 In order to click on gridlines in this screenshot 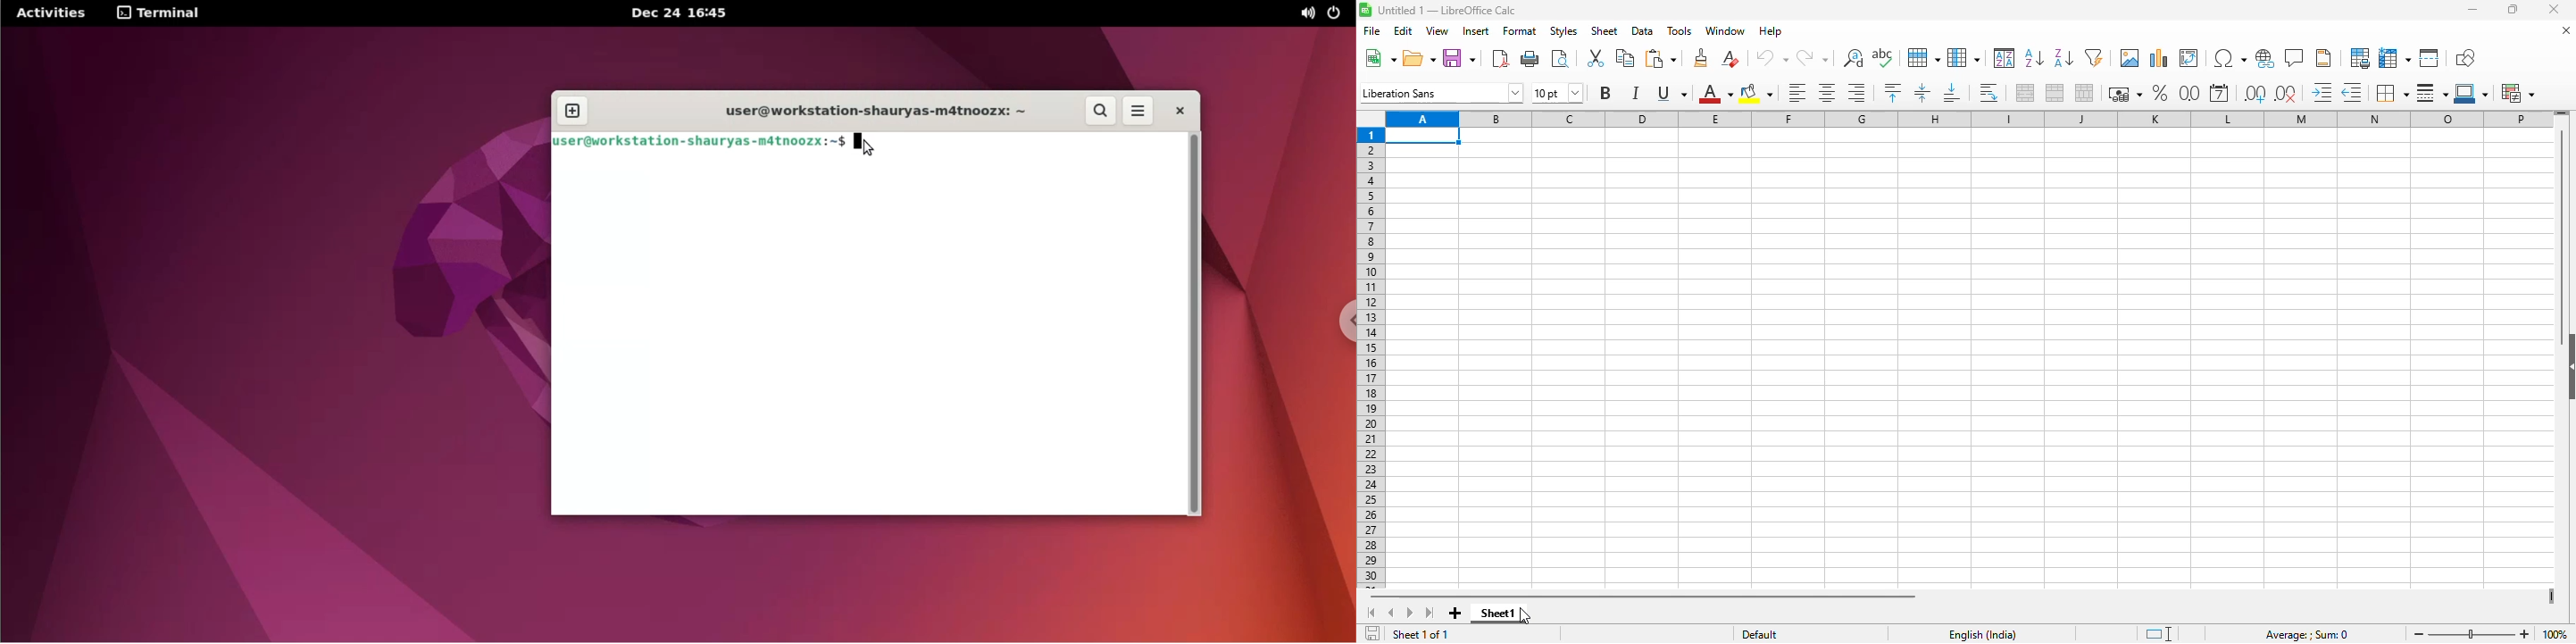, I will do `click(1973, 358)`.